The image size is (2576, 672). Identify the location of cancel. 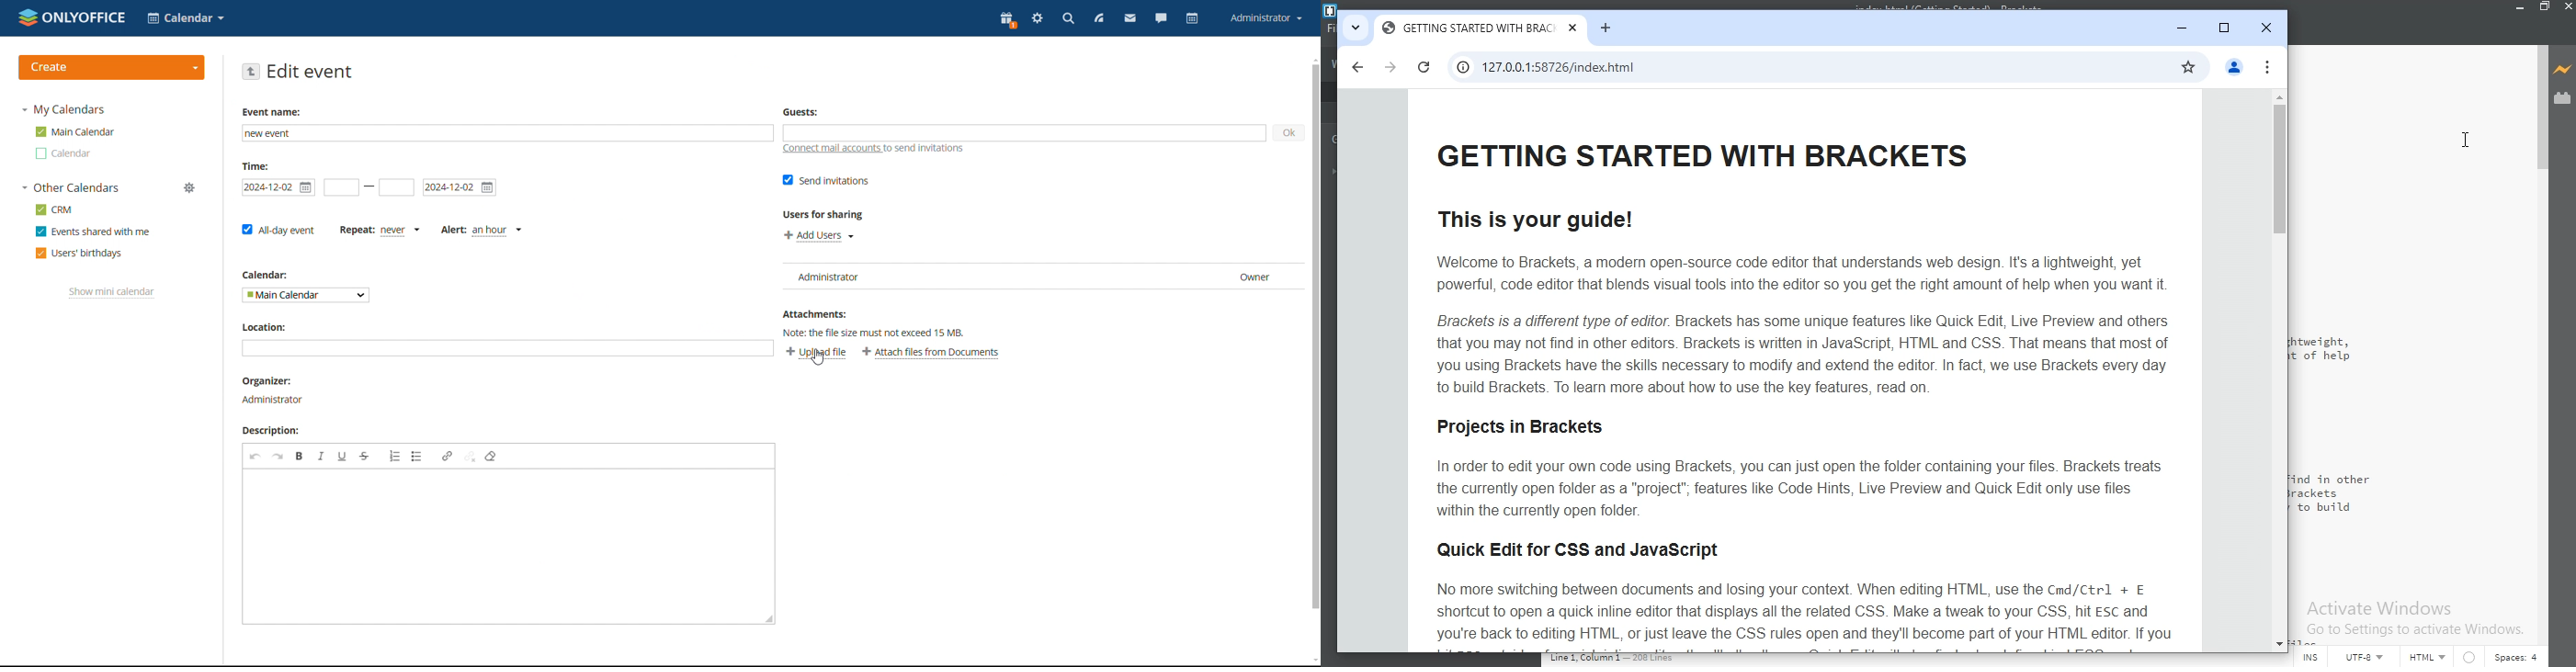
(2568, 6).